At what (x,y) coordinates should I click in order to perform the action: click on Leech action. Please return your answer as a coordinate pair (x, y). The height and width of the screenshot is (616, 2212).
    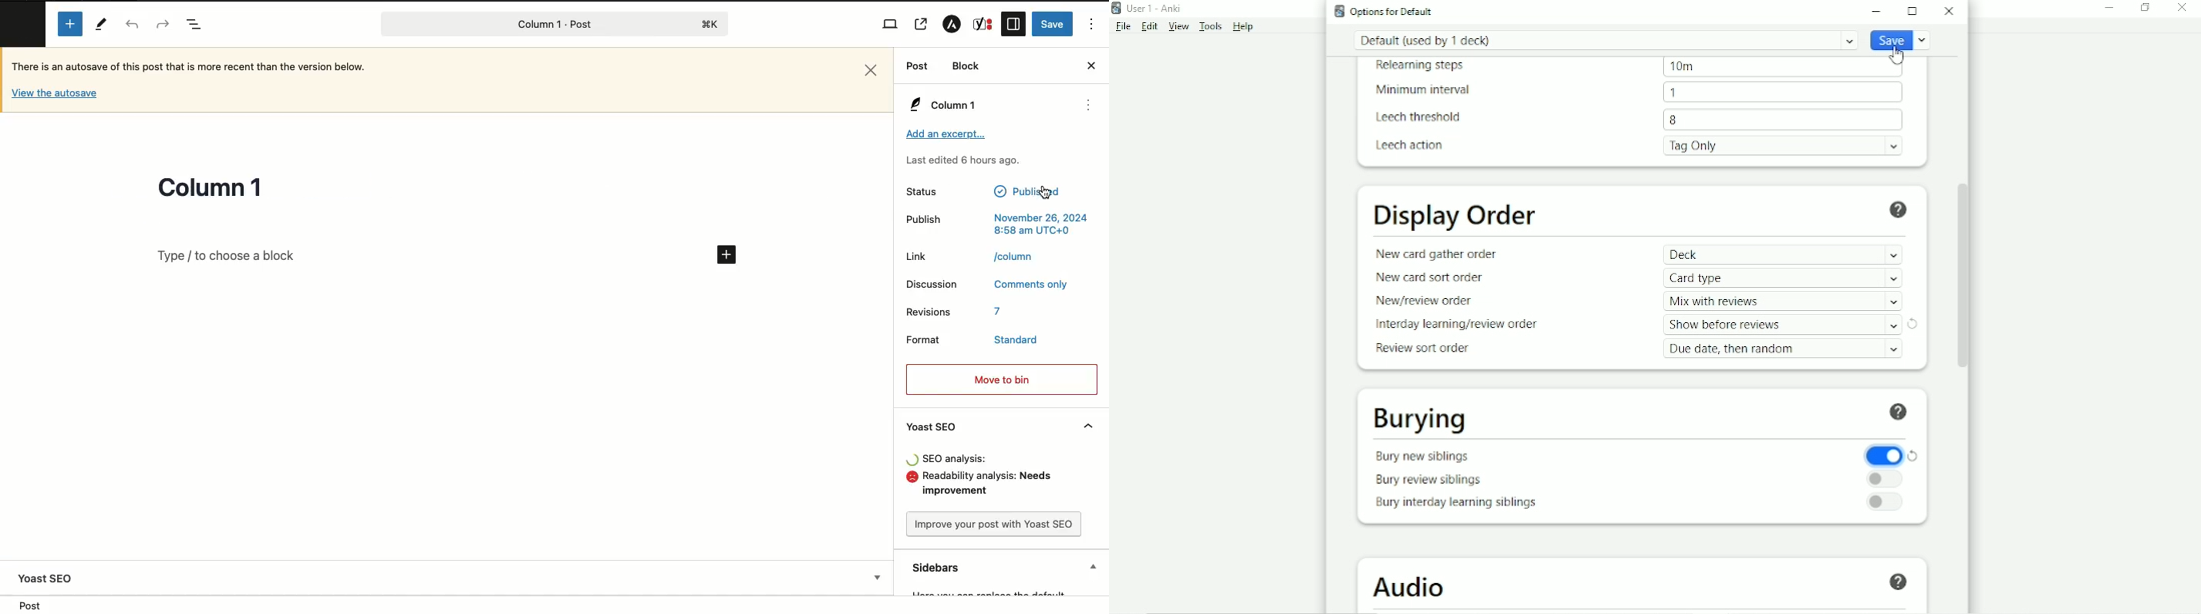
    Looking at the image, I should click on (1410, 145).